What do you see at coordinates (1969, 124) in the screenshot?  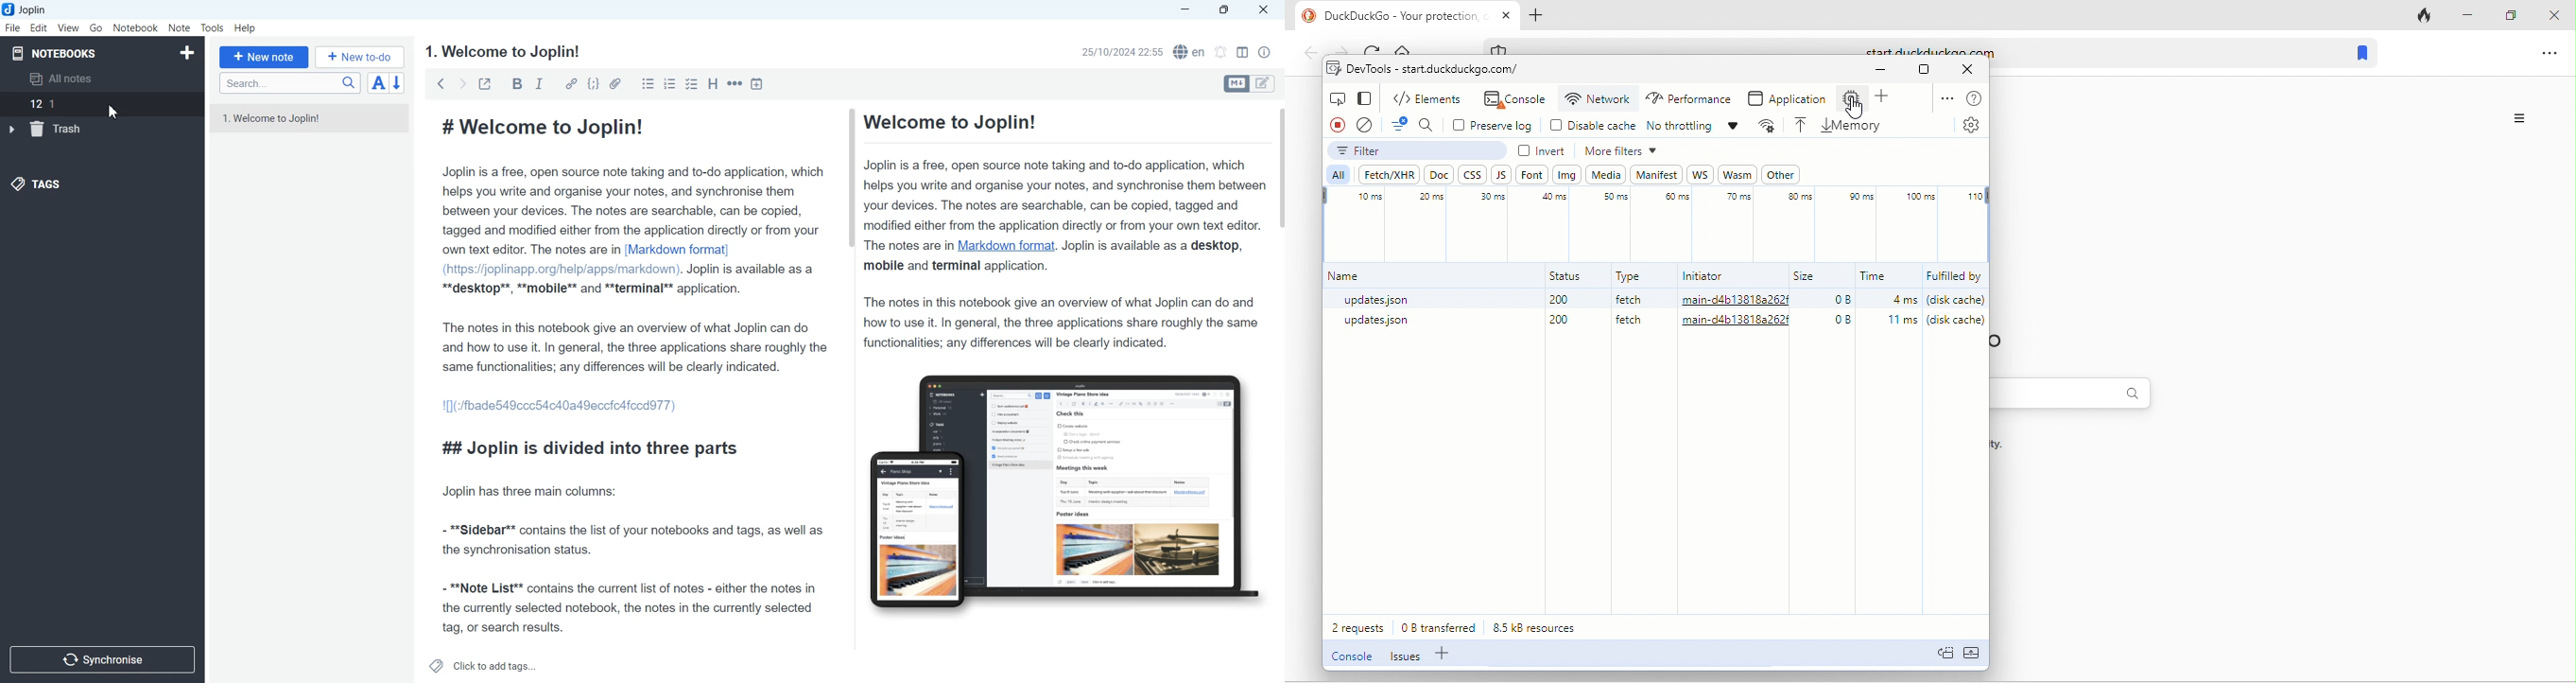 I see `settings` at bounding box center [1969, 124].